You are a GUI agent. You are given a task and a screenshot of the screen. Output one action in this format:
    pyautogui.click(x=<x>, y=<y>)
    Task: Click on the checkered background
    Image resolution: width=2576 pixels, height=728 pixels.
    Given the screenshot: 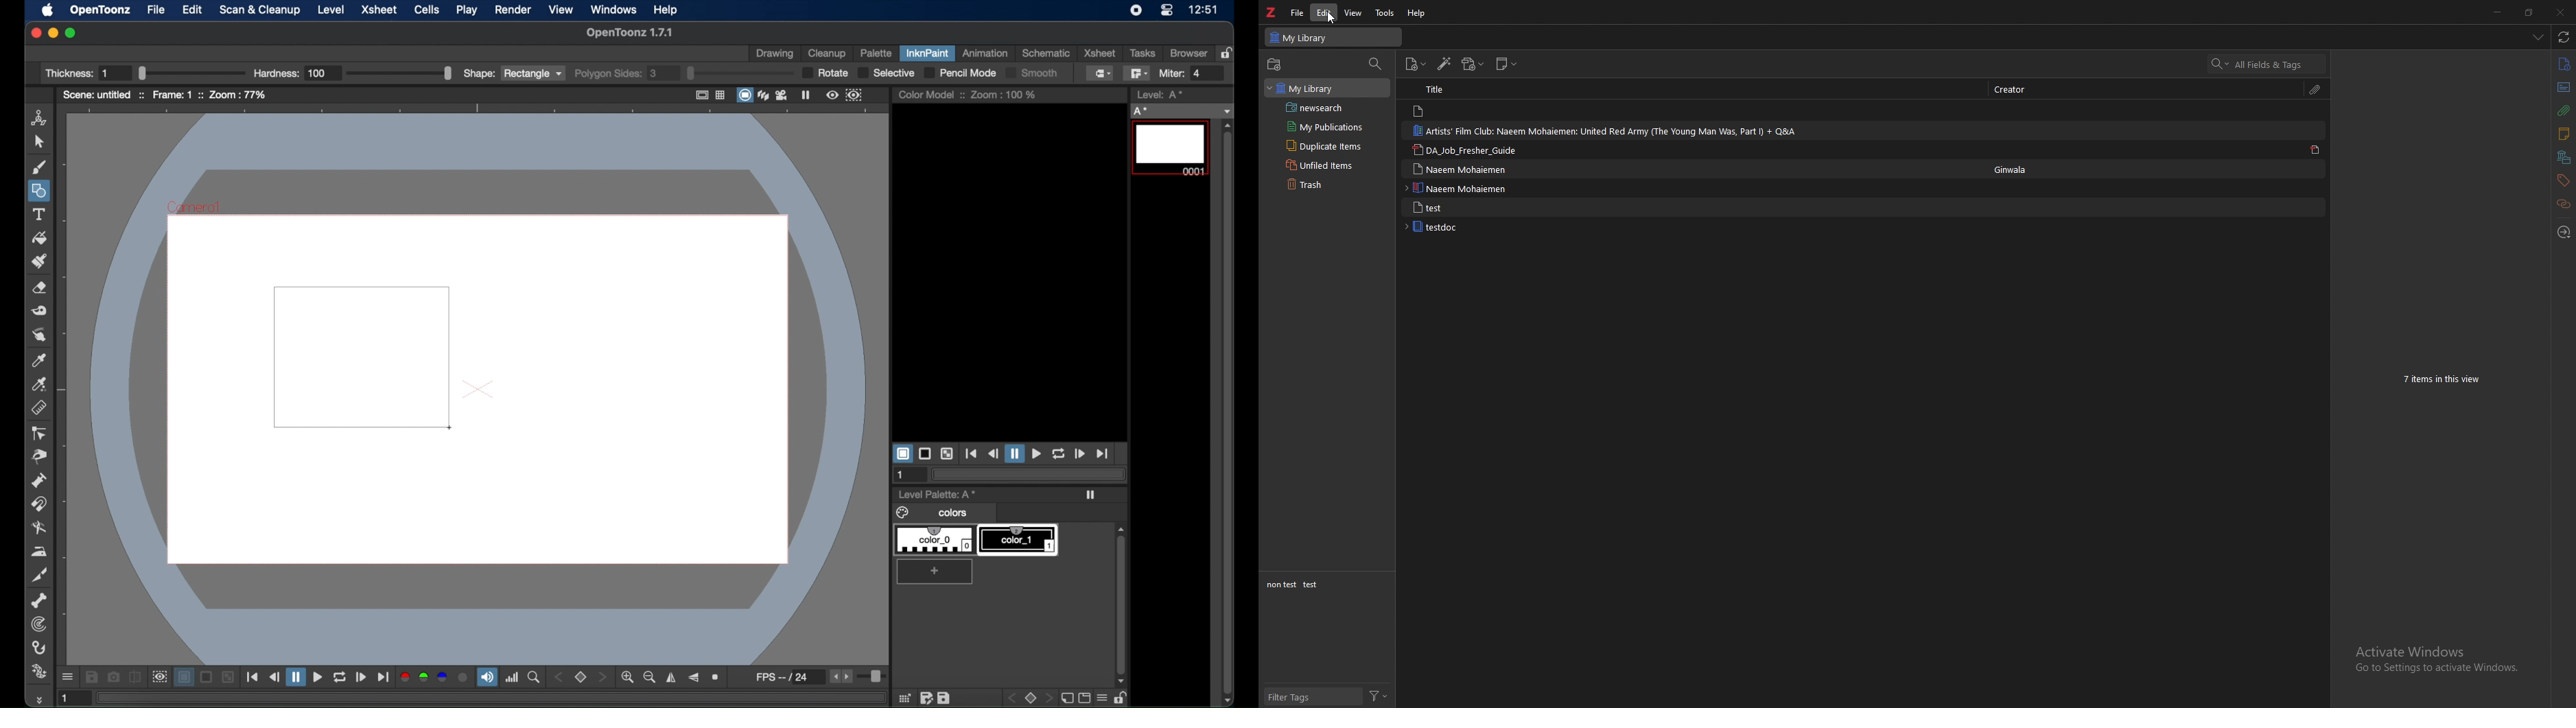 What is the action you would take?
    pyautogui.click(x=947, y=454)
    